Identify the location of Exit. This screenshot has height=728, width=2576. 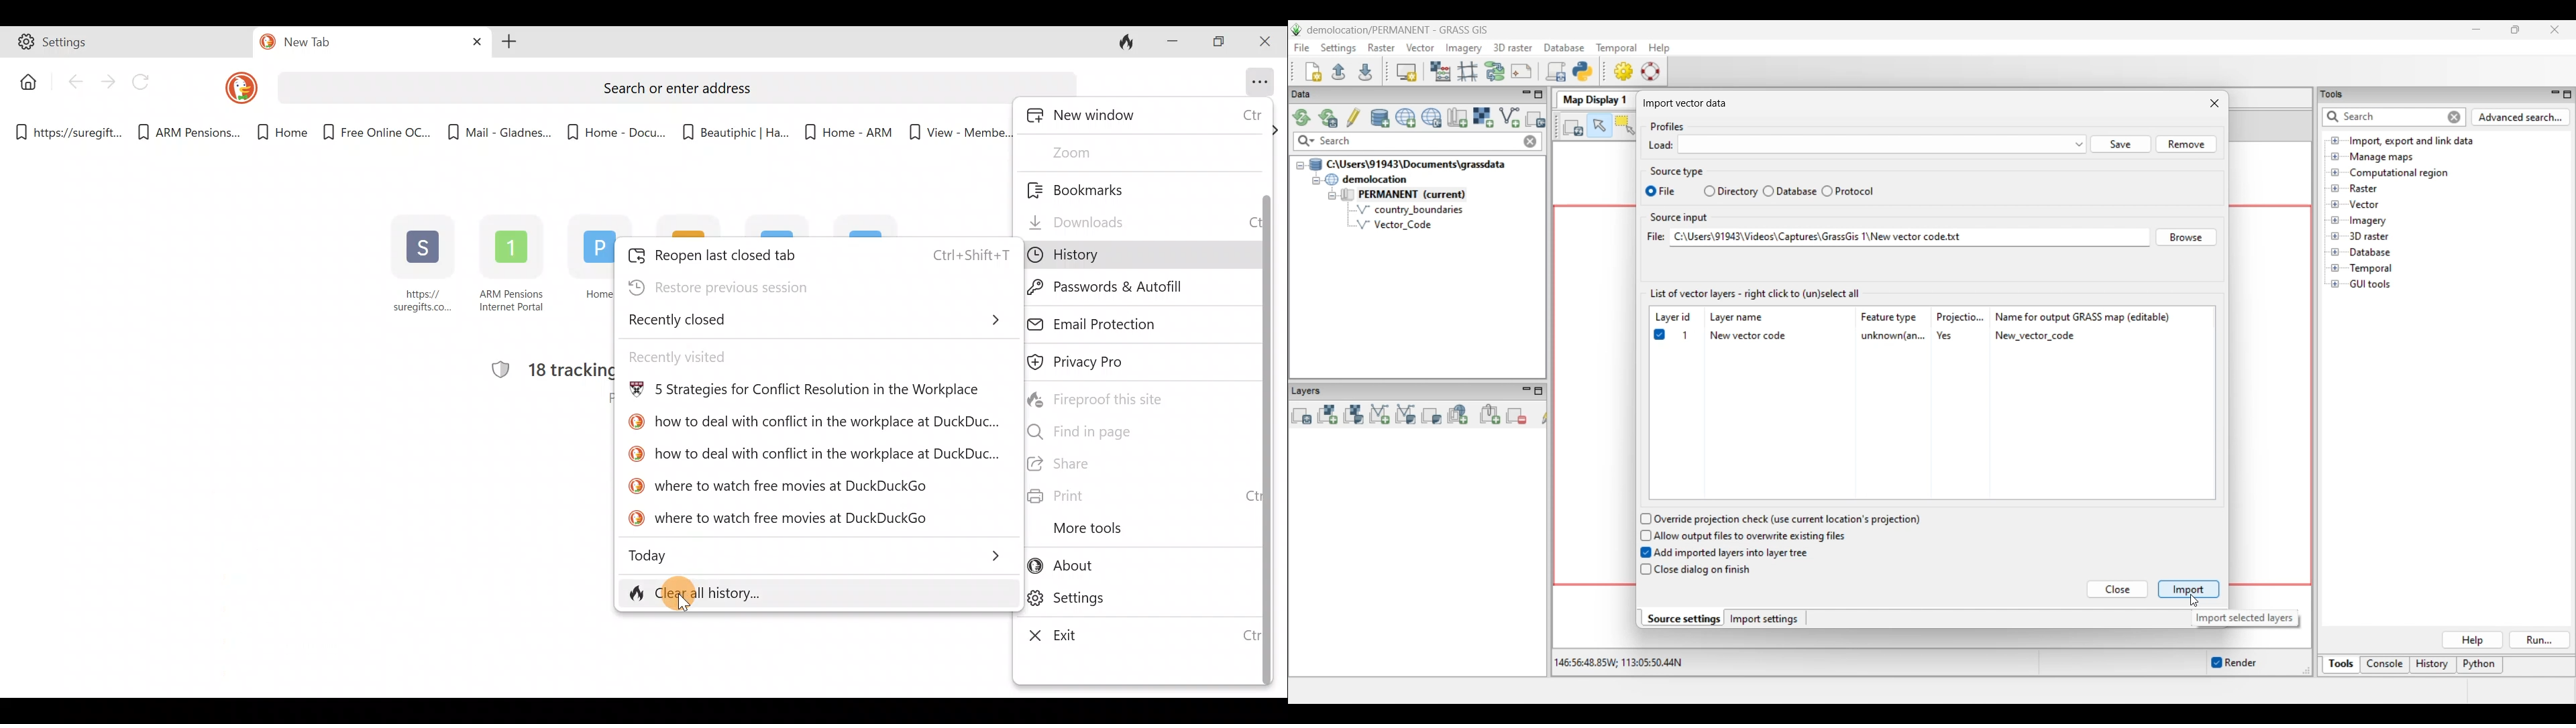
(1134, 636).